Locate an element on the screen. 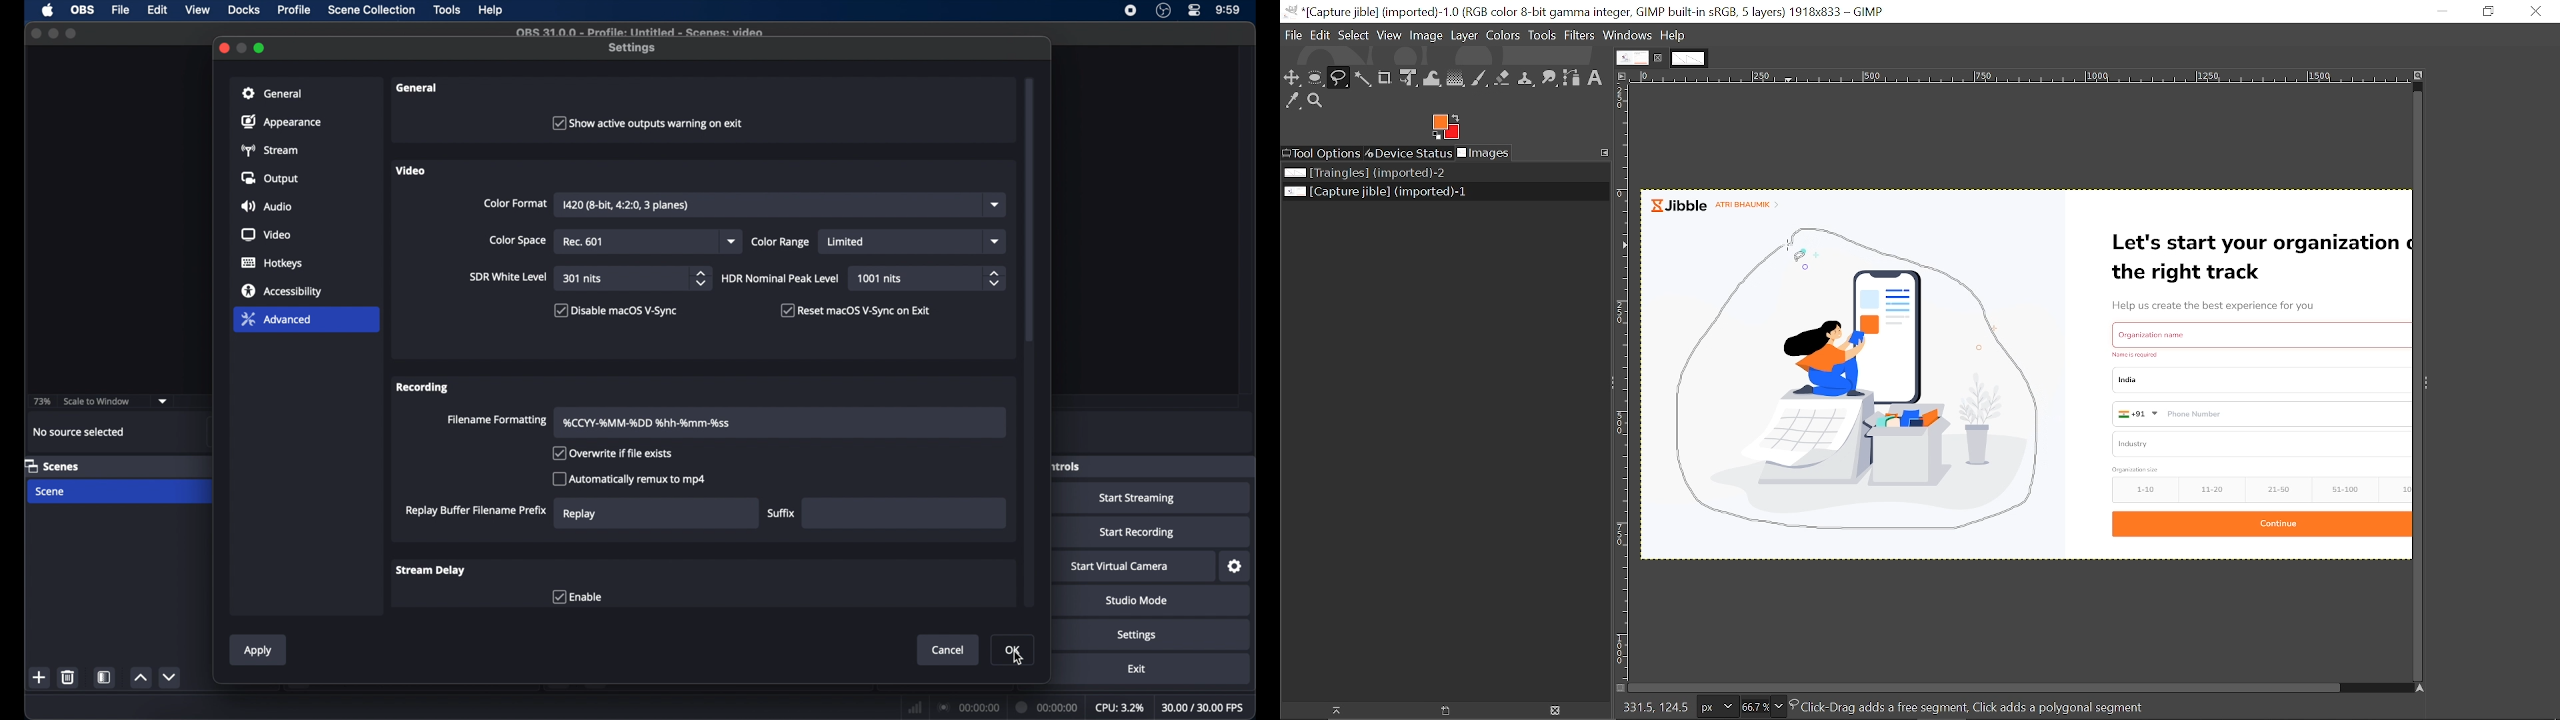 The height and width of the screenshot is (728, 2576). 1001 nits is located at coordinates (881, 279).